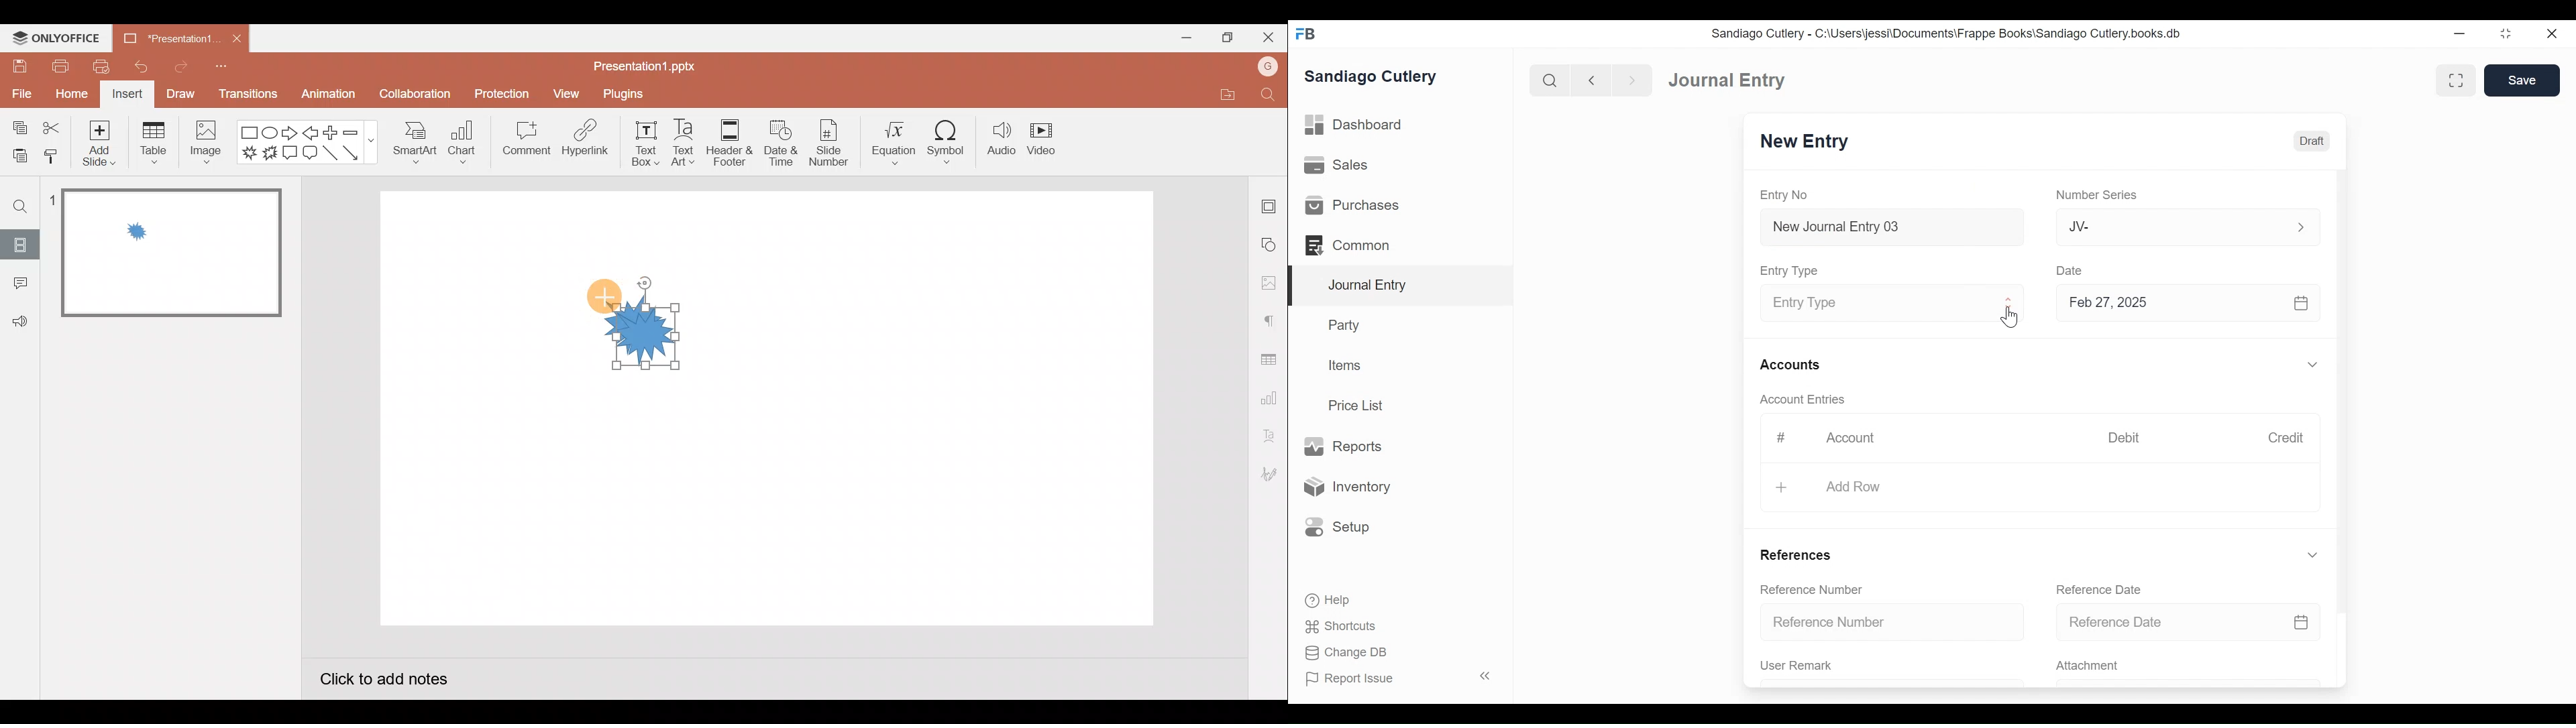 This screenshot has height=728, width=2576. I want to click on Attachment, so click(2087, 667).